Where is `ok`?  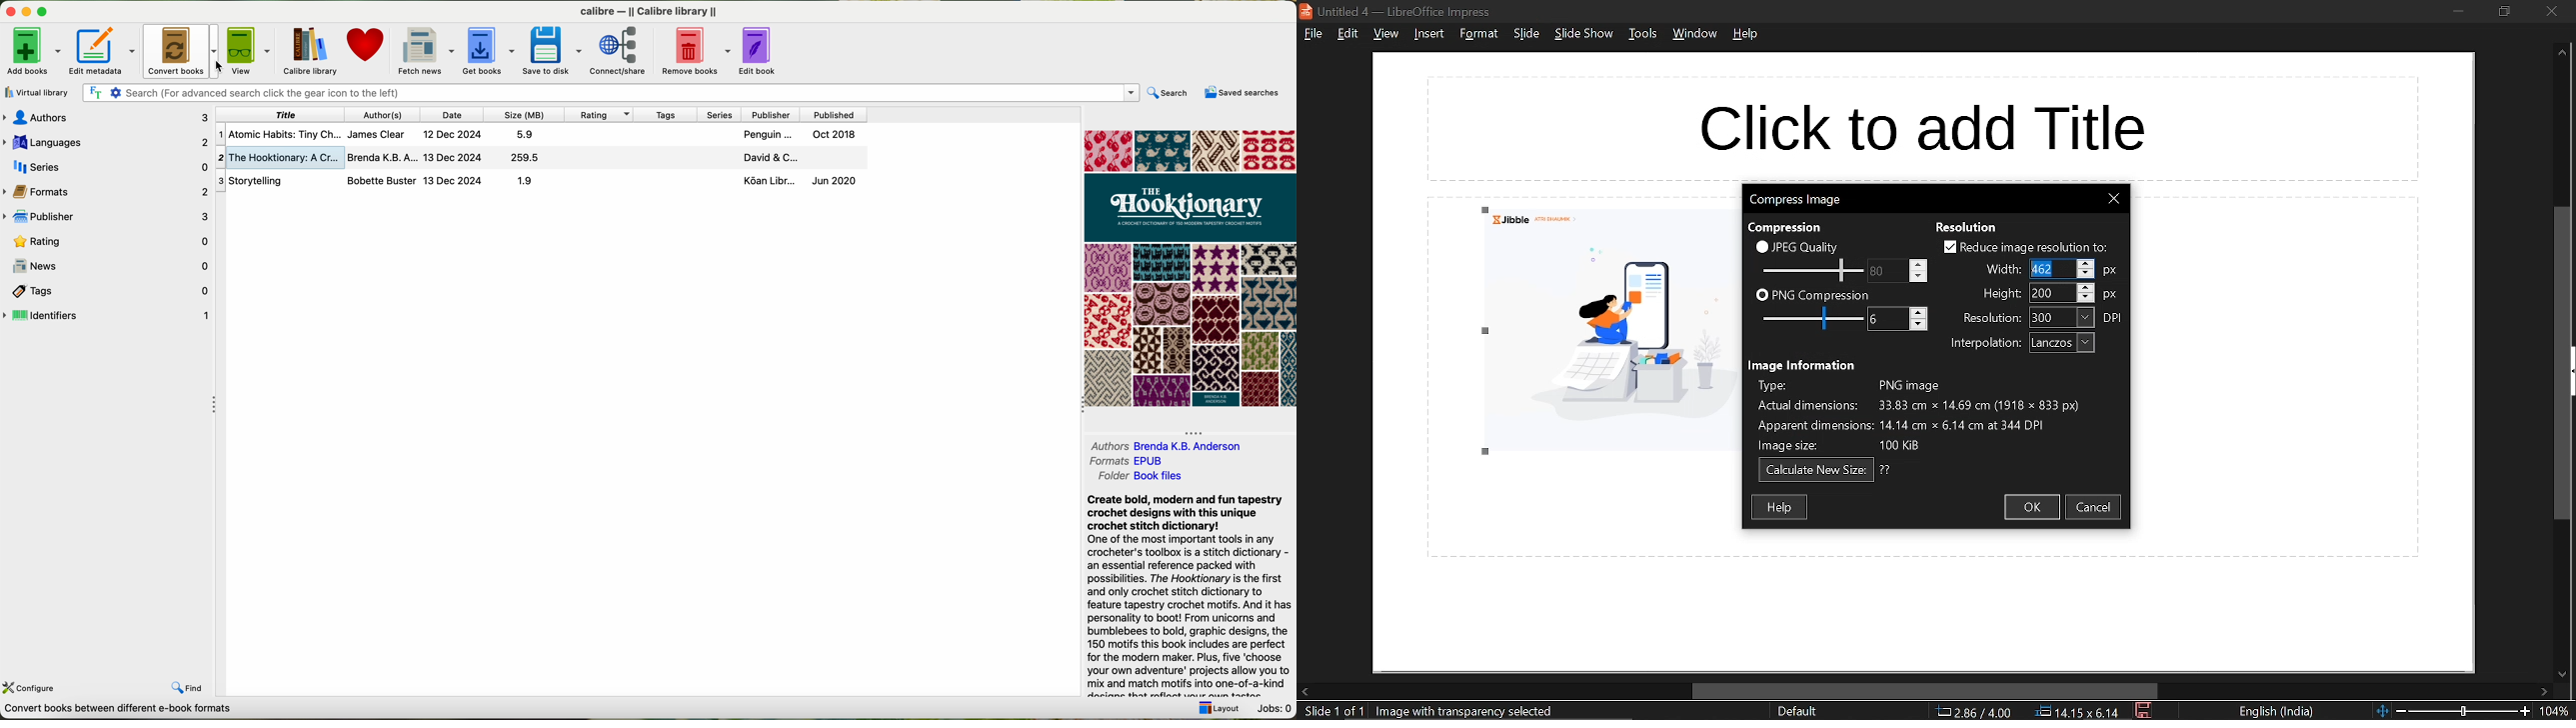
ok is located at coordinates (2031, 507).